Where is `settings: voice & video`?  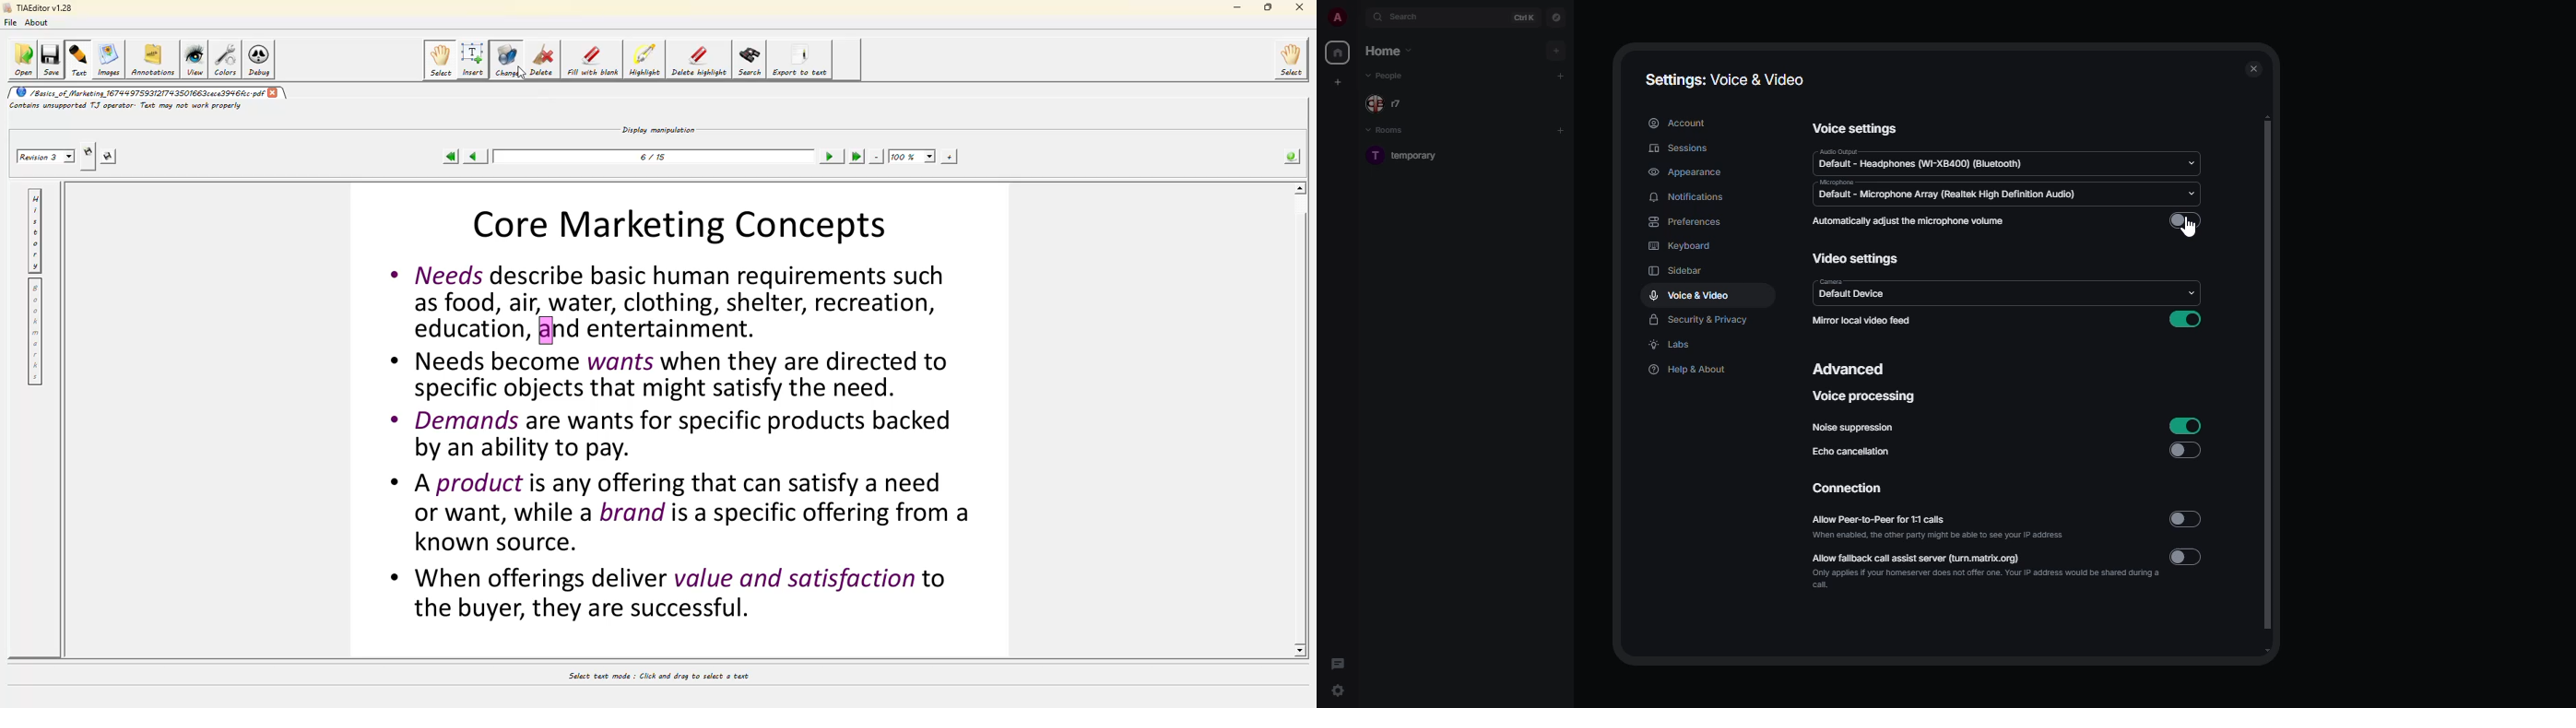
settings: voice & video is located at coordinates (1722, 79).